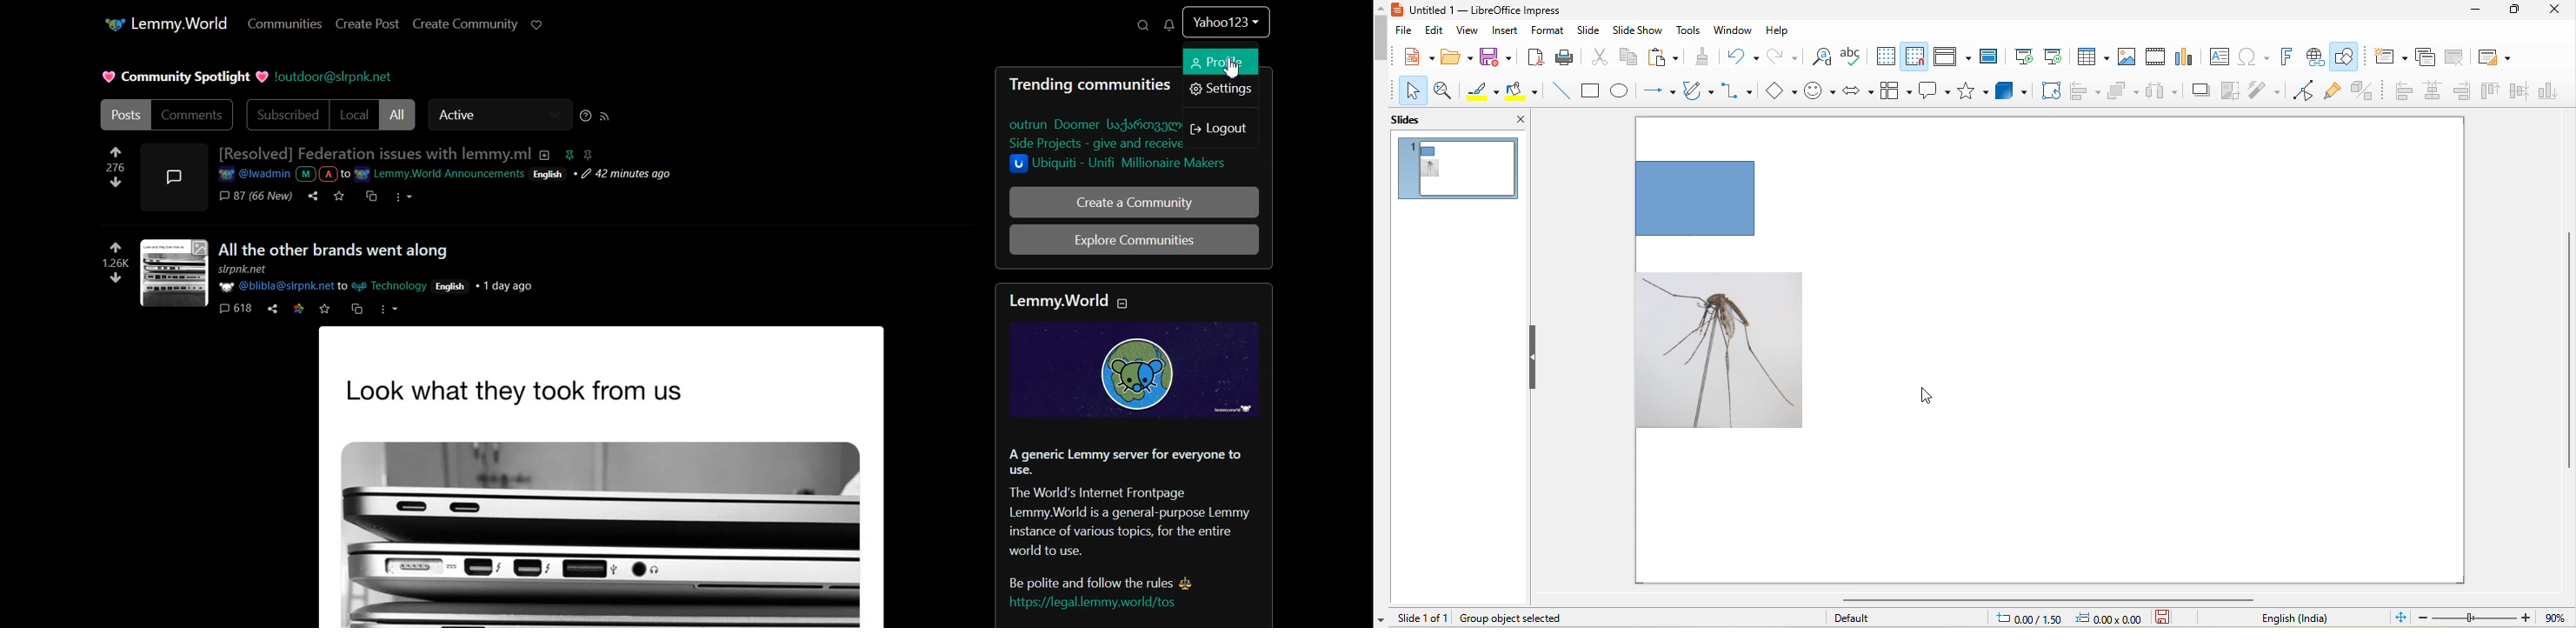 The width and height of the screenshot is (2576, 644). What do you see at coordinates (1721, 350) in the screenshot?
I see `picture` at bounding box center [1721, 350].